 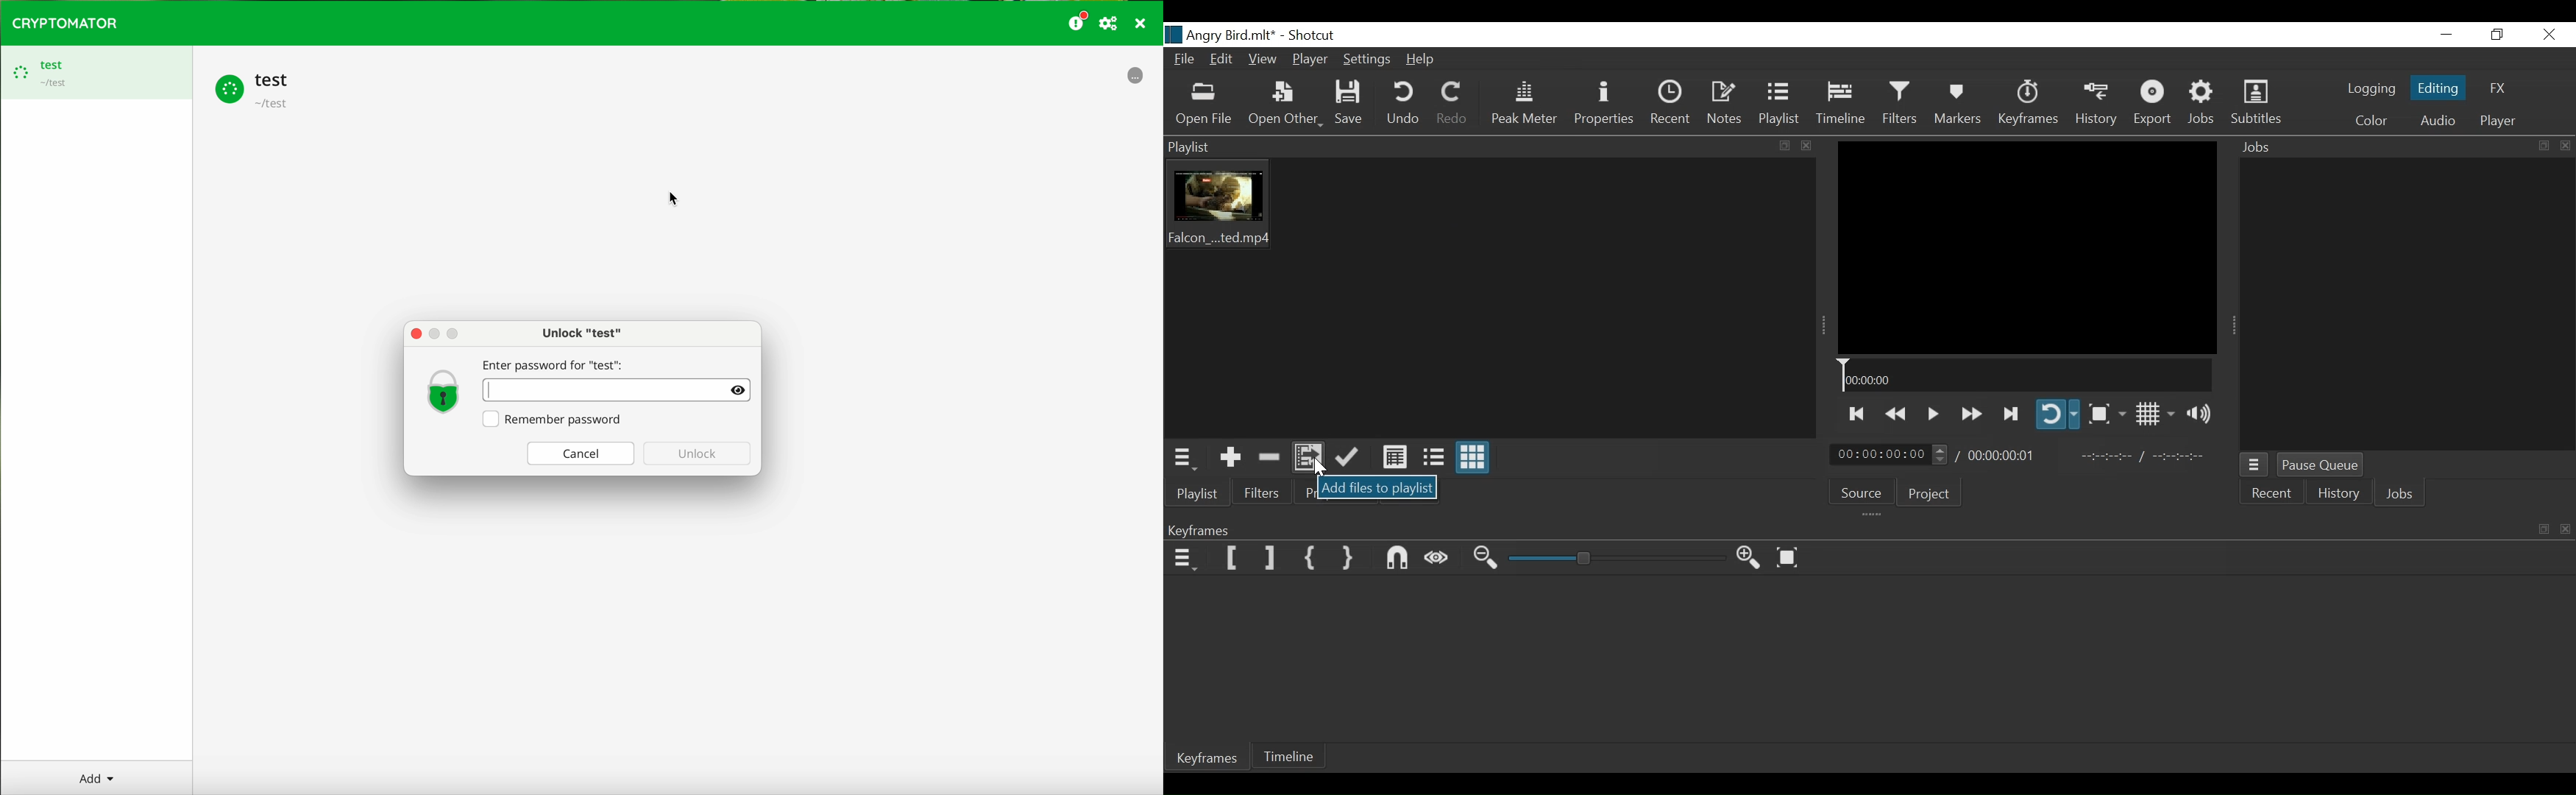 I want to click on Source, so click(x=1864, y=492).